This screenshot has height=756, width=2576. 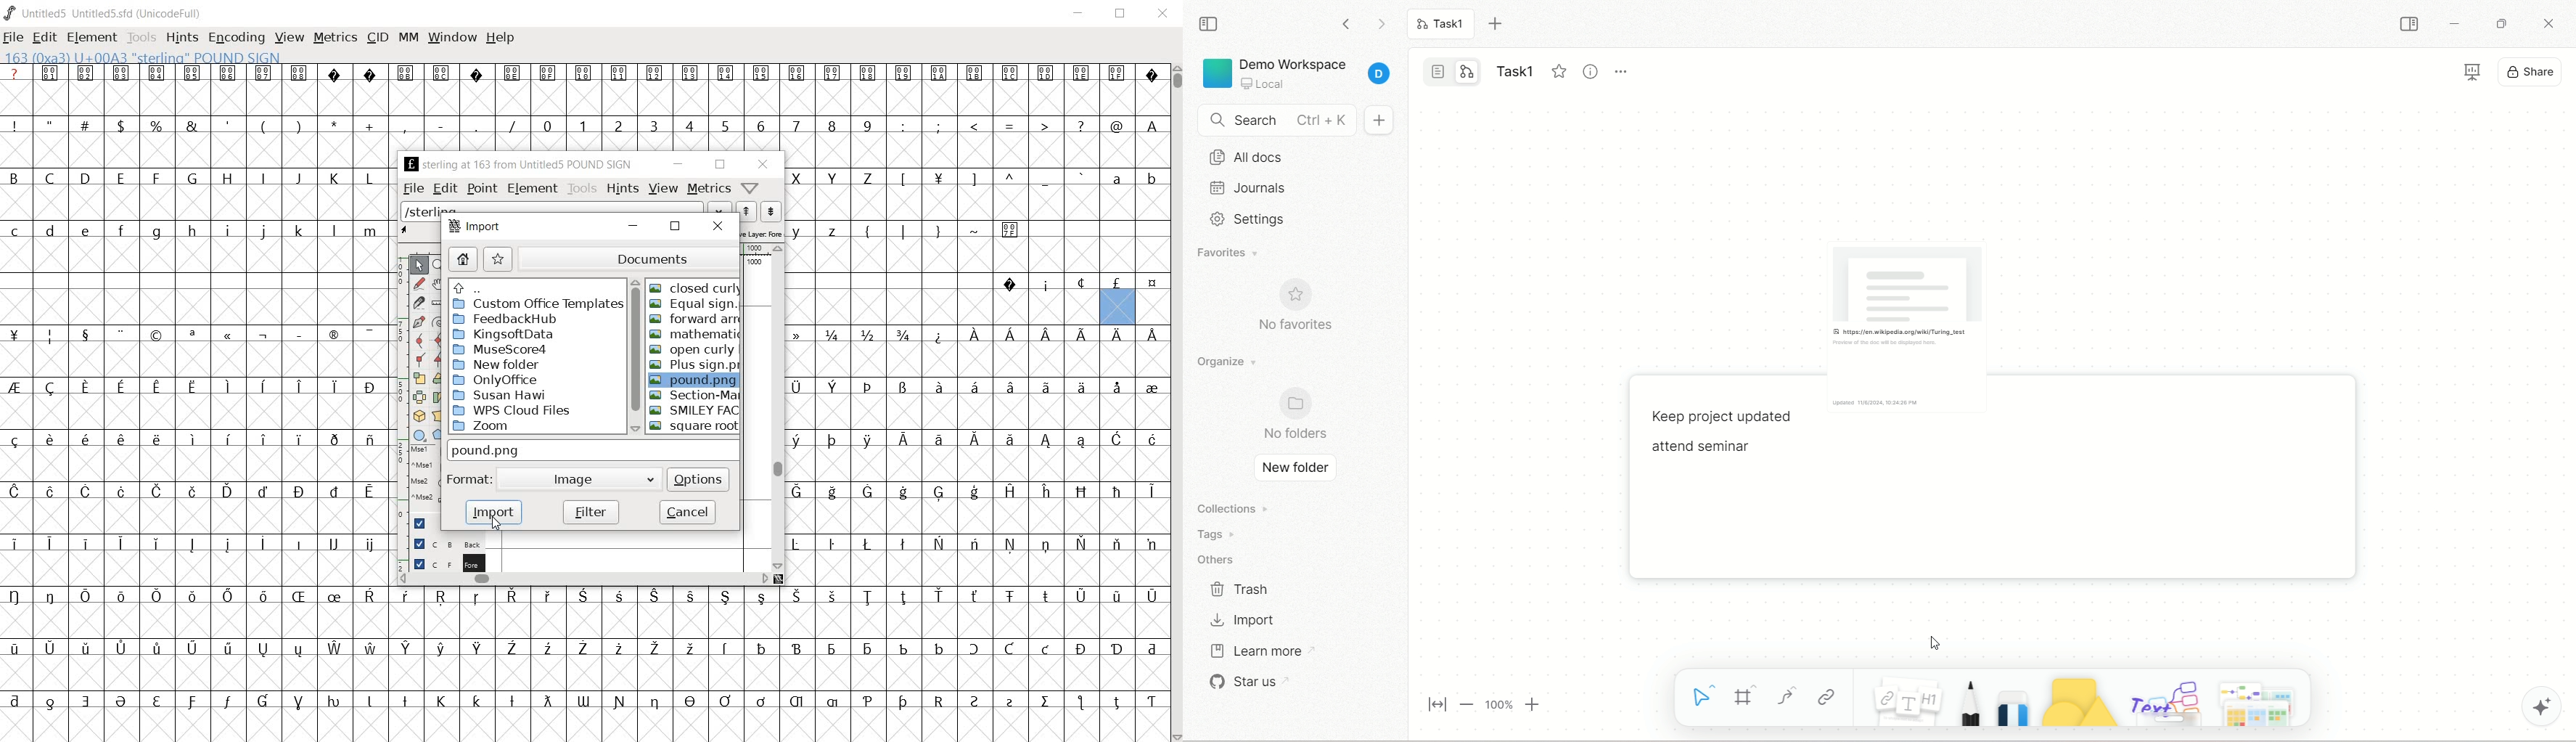 What do you see at coordinates (1150, 125) in the screenshot?
I see `A` at bounding box center [1150, 125].